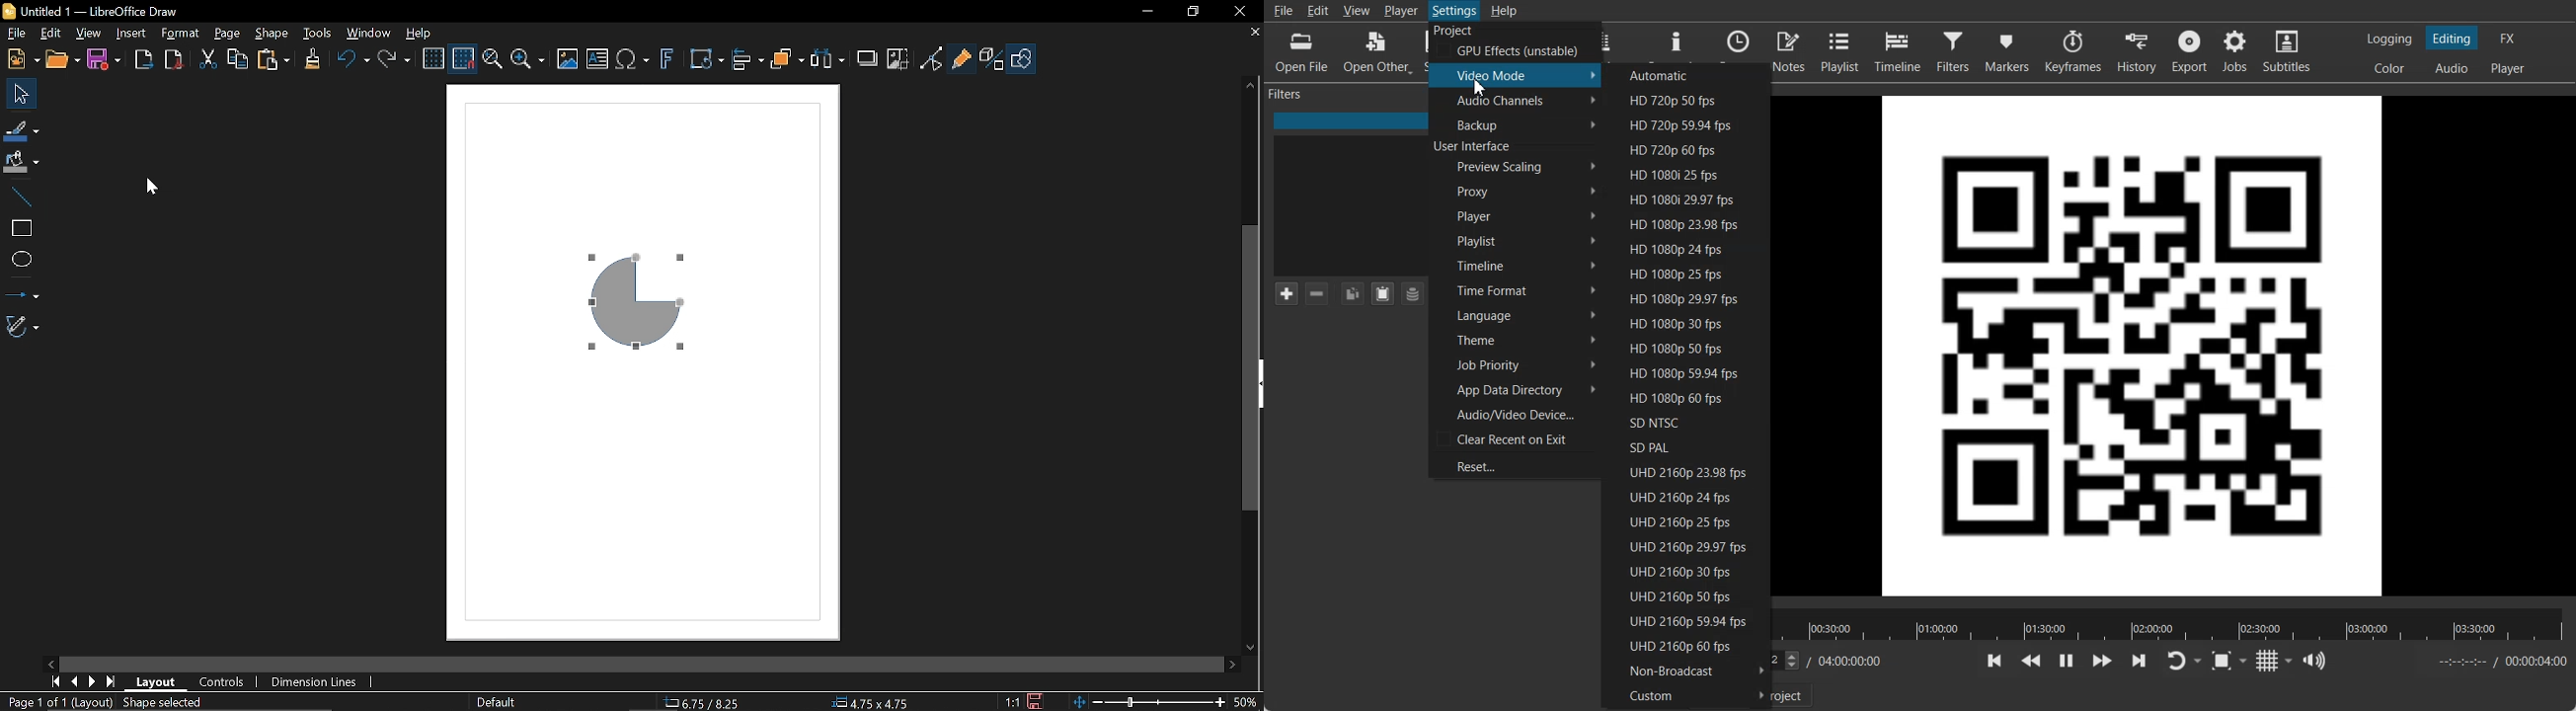 The width and height of the screenshot is (2576, 728). I want to click on Close tab, so click(1254, 34).